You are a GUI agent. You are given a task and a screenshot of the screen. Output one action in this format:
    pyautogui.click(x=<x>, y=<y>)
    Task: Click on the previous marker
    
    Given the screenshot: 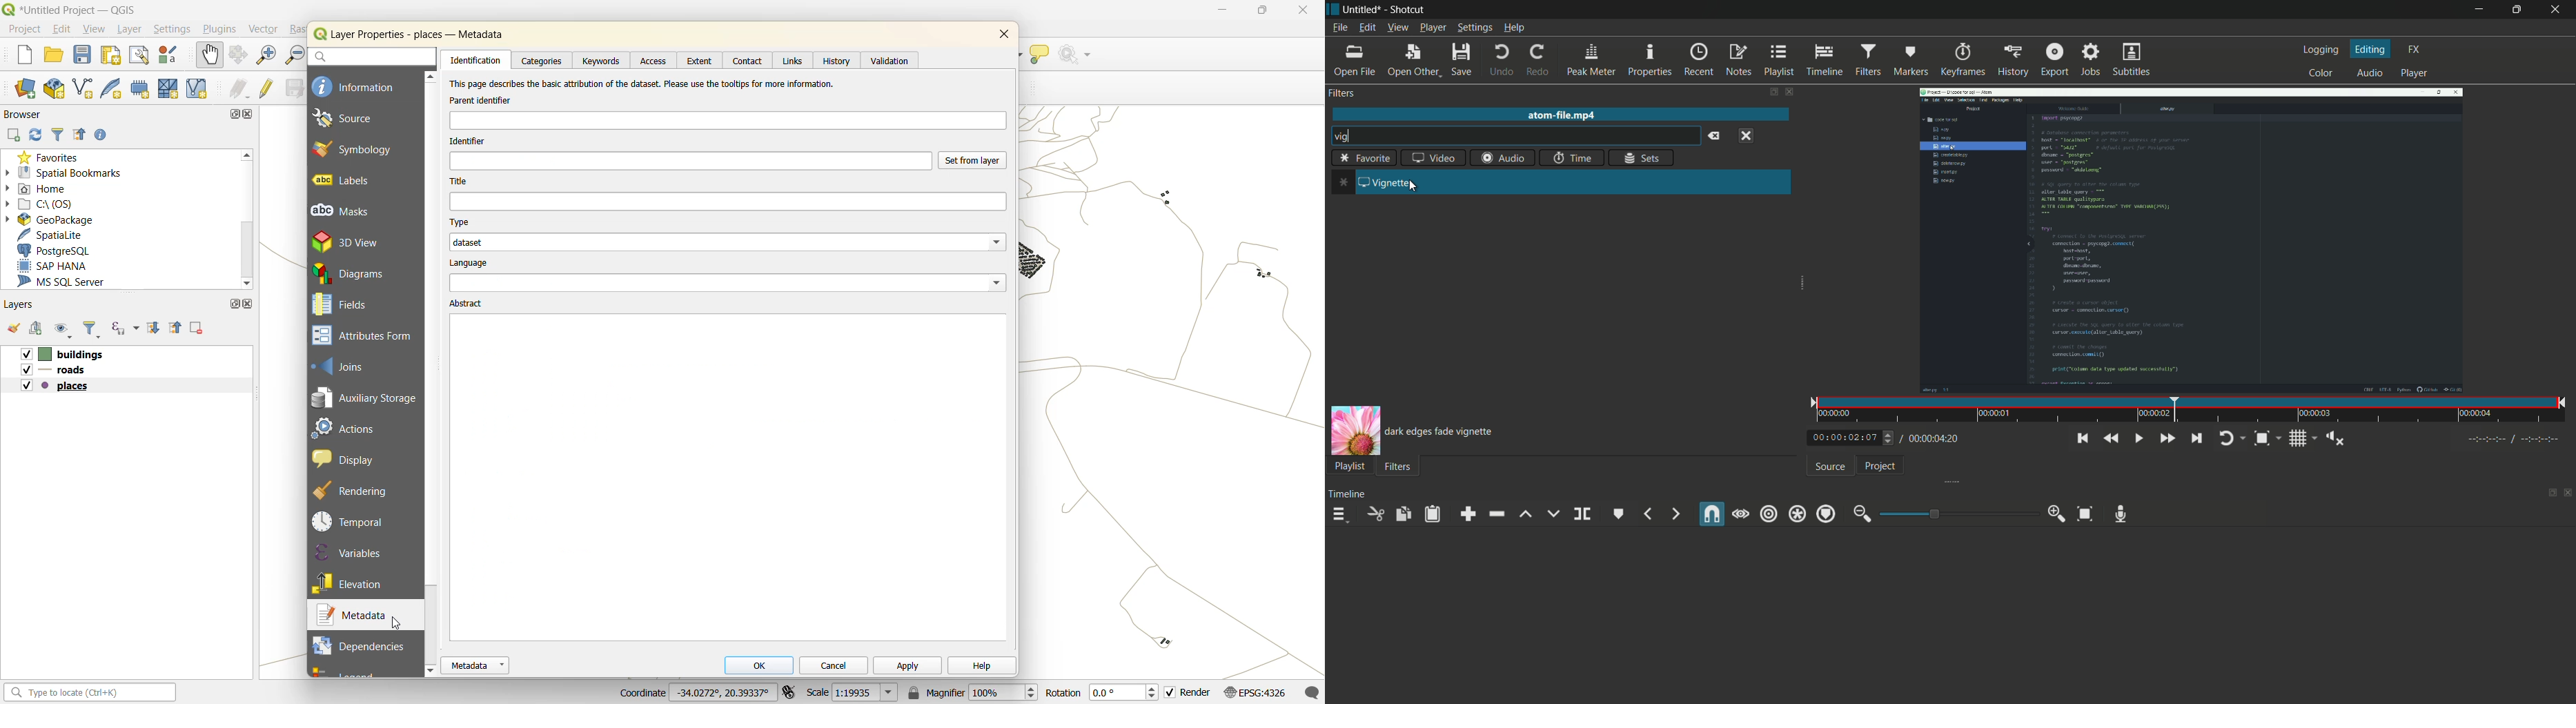 What is the action you would take?
    pyautogui.click(x=1648, y=514)
    